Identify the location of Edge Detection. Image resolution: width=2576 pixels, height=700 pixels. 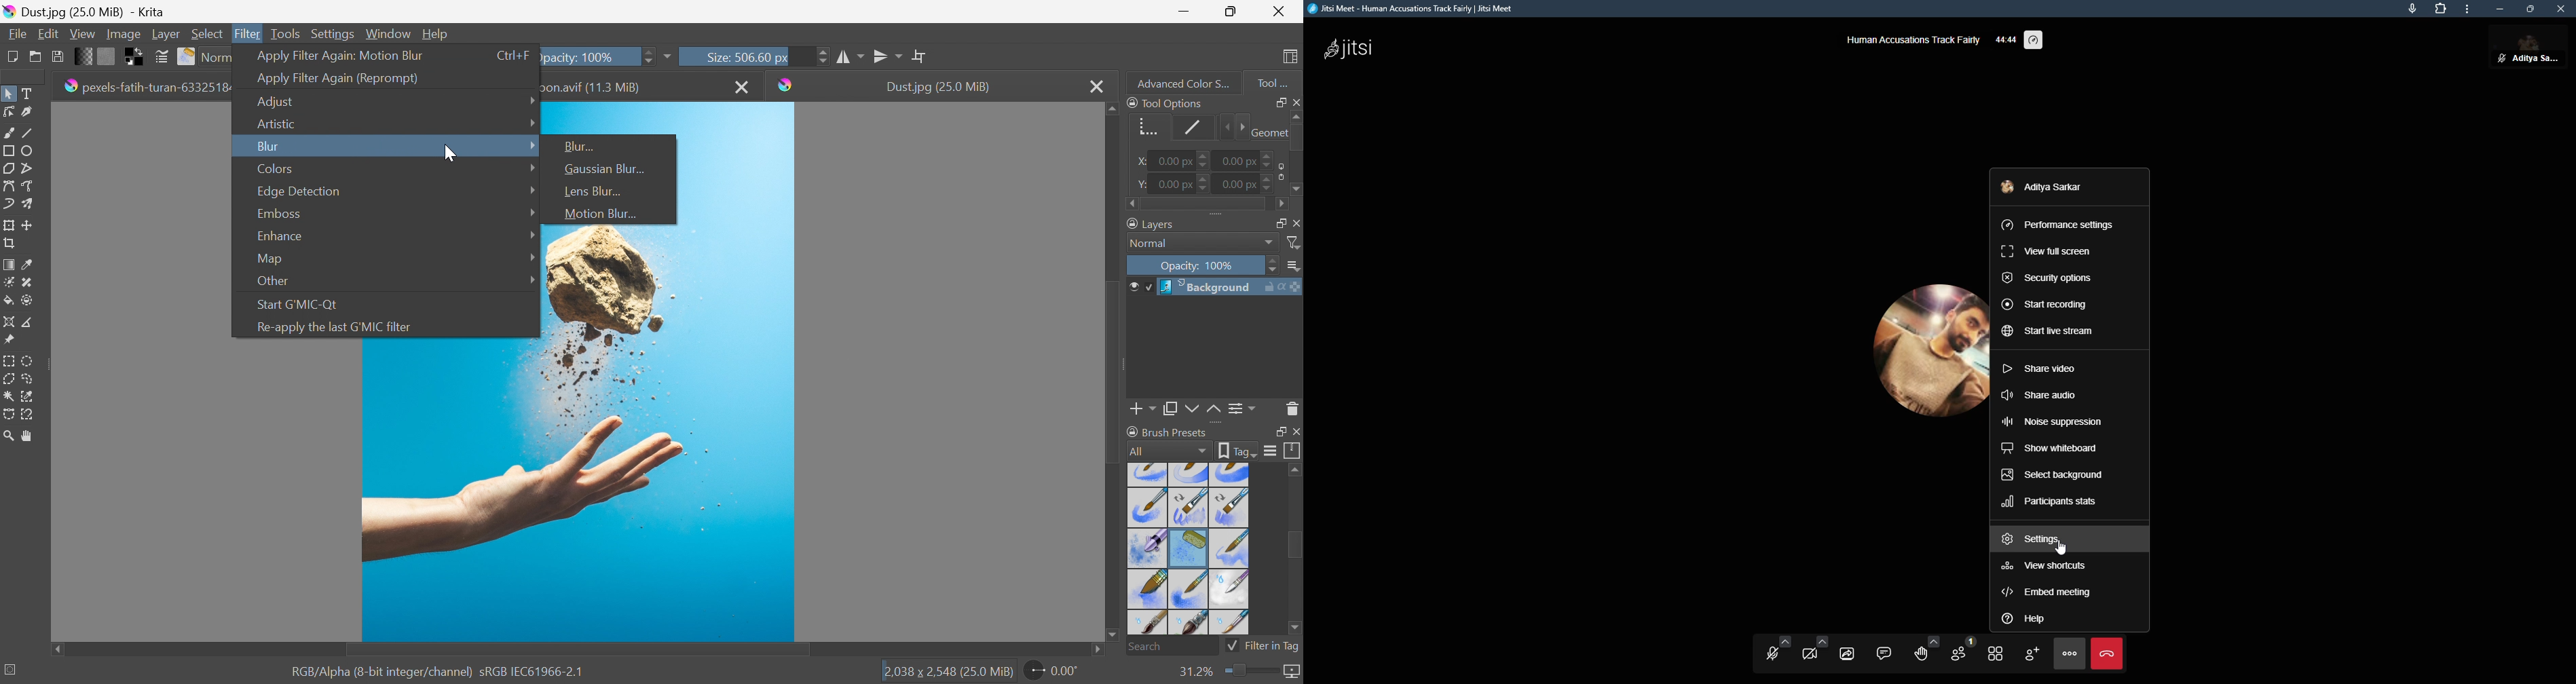
(299, 191).